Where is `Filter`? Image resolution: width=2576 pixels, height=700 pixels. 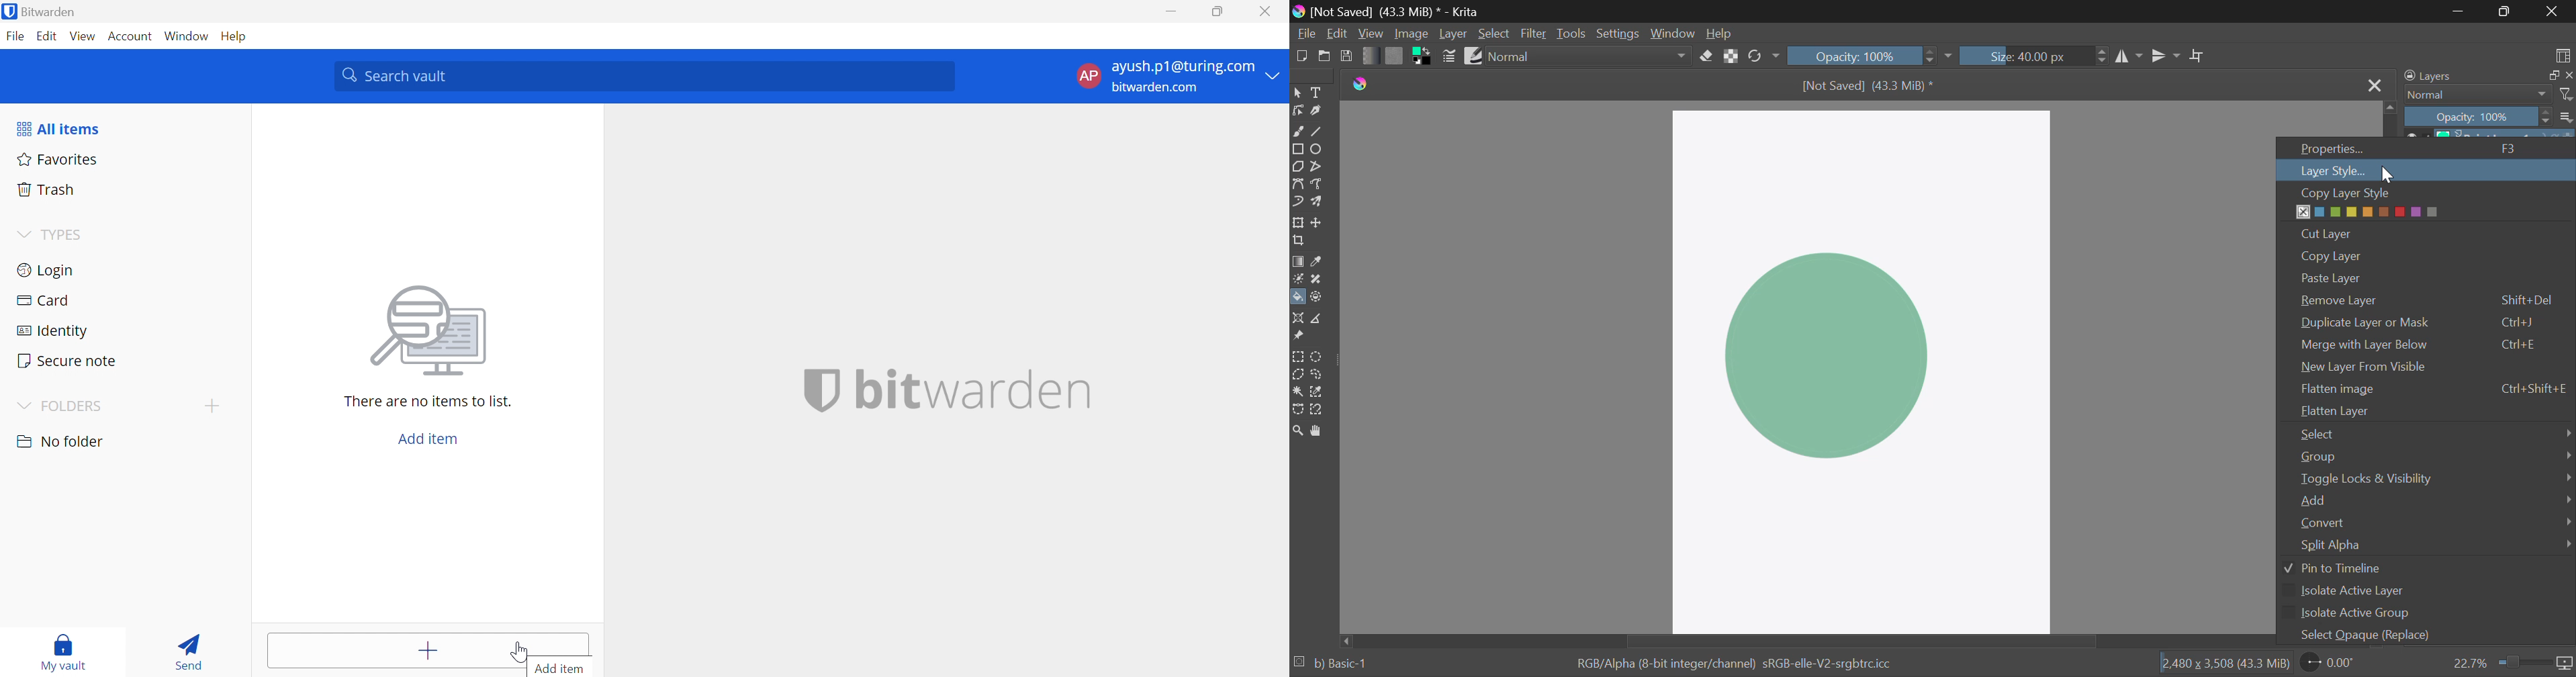
Filter is located at coordinates (1535, 34).